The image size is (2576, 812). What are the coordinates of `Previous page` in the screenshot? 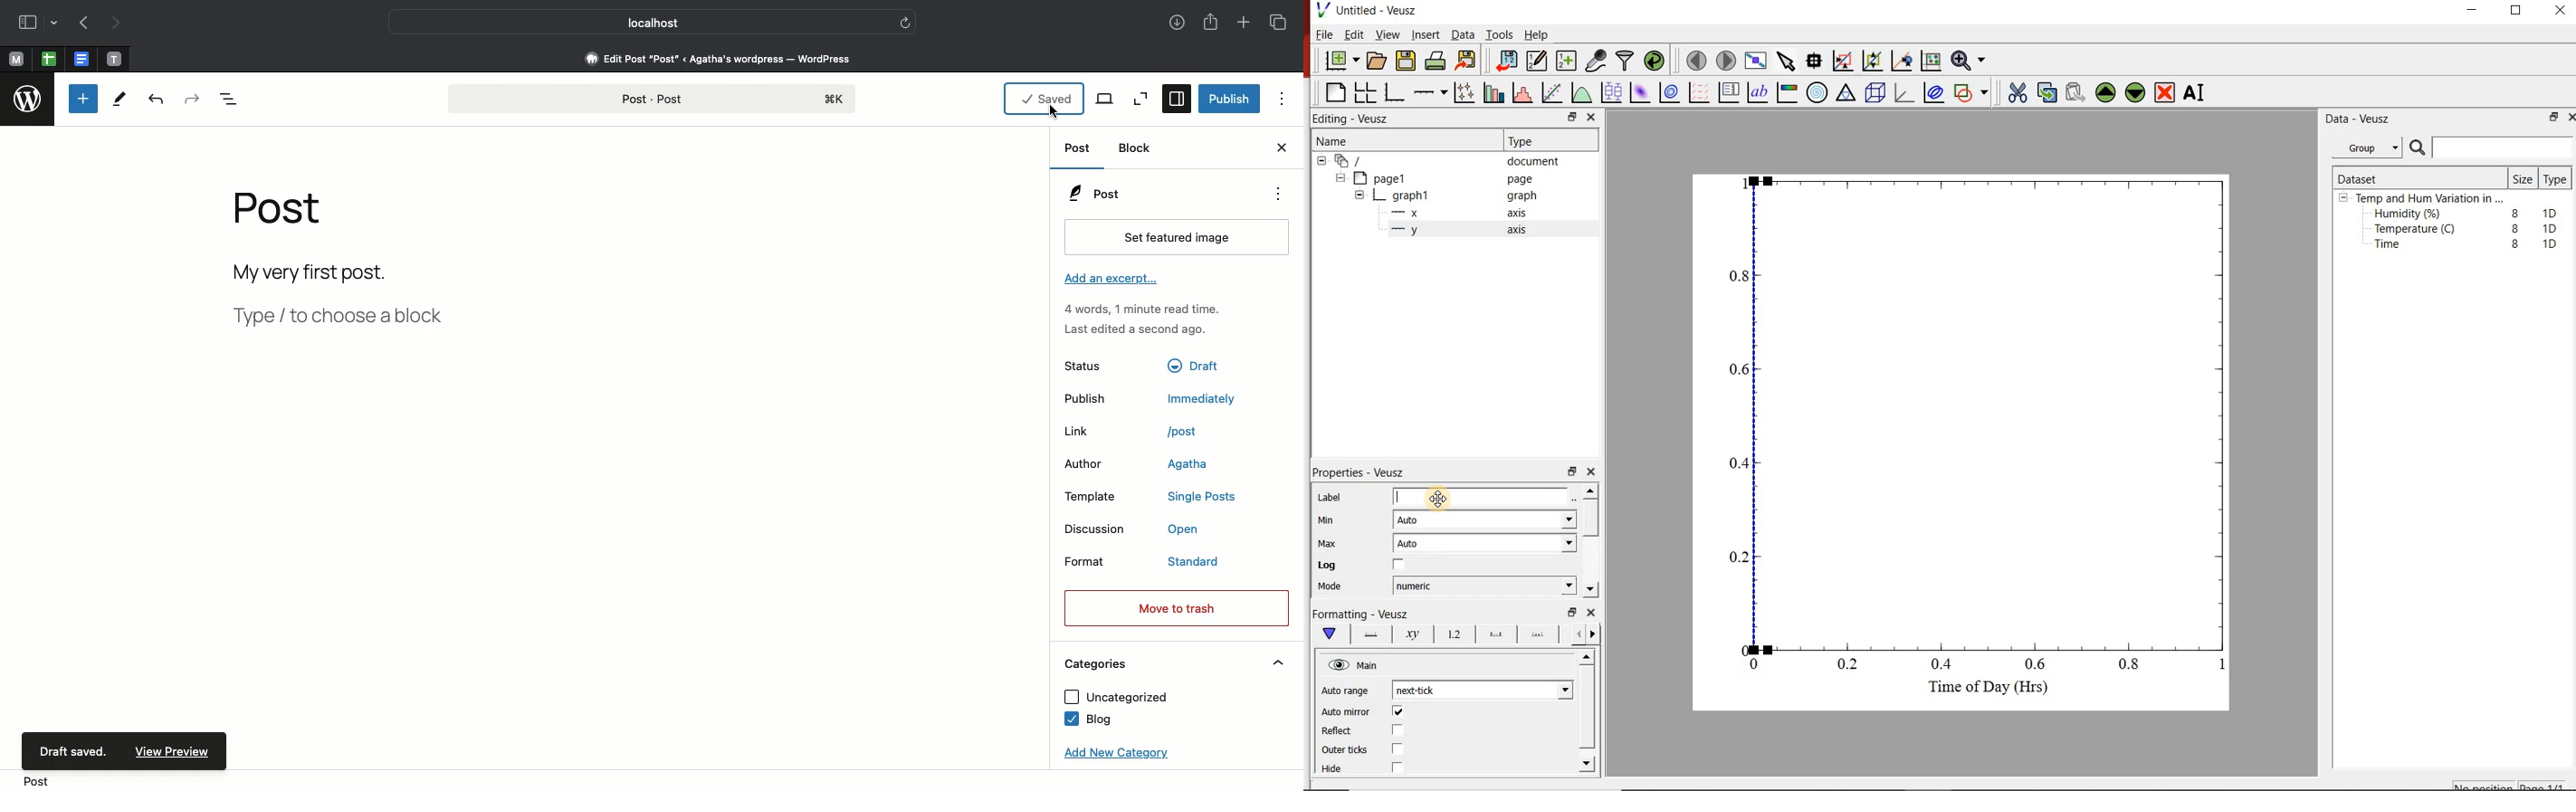 It's located at (84, 24).